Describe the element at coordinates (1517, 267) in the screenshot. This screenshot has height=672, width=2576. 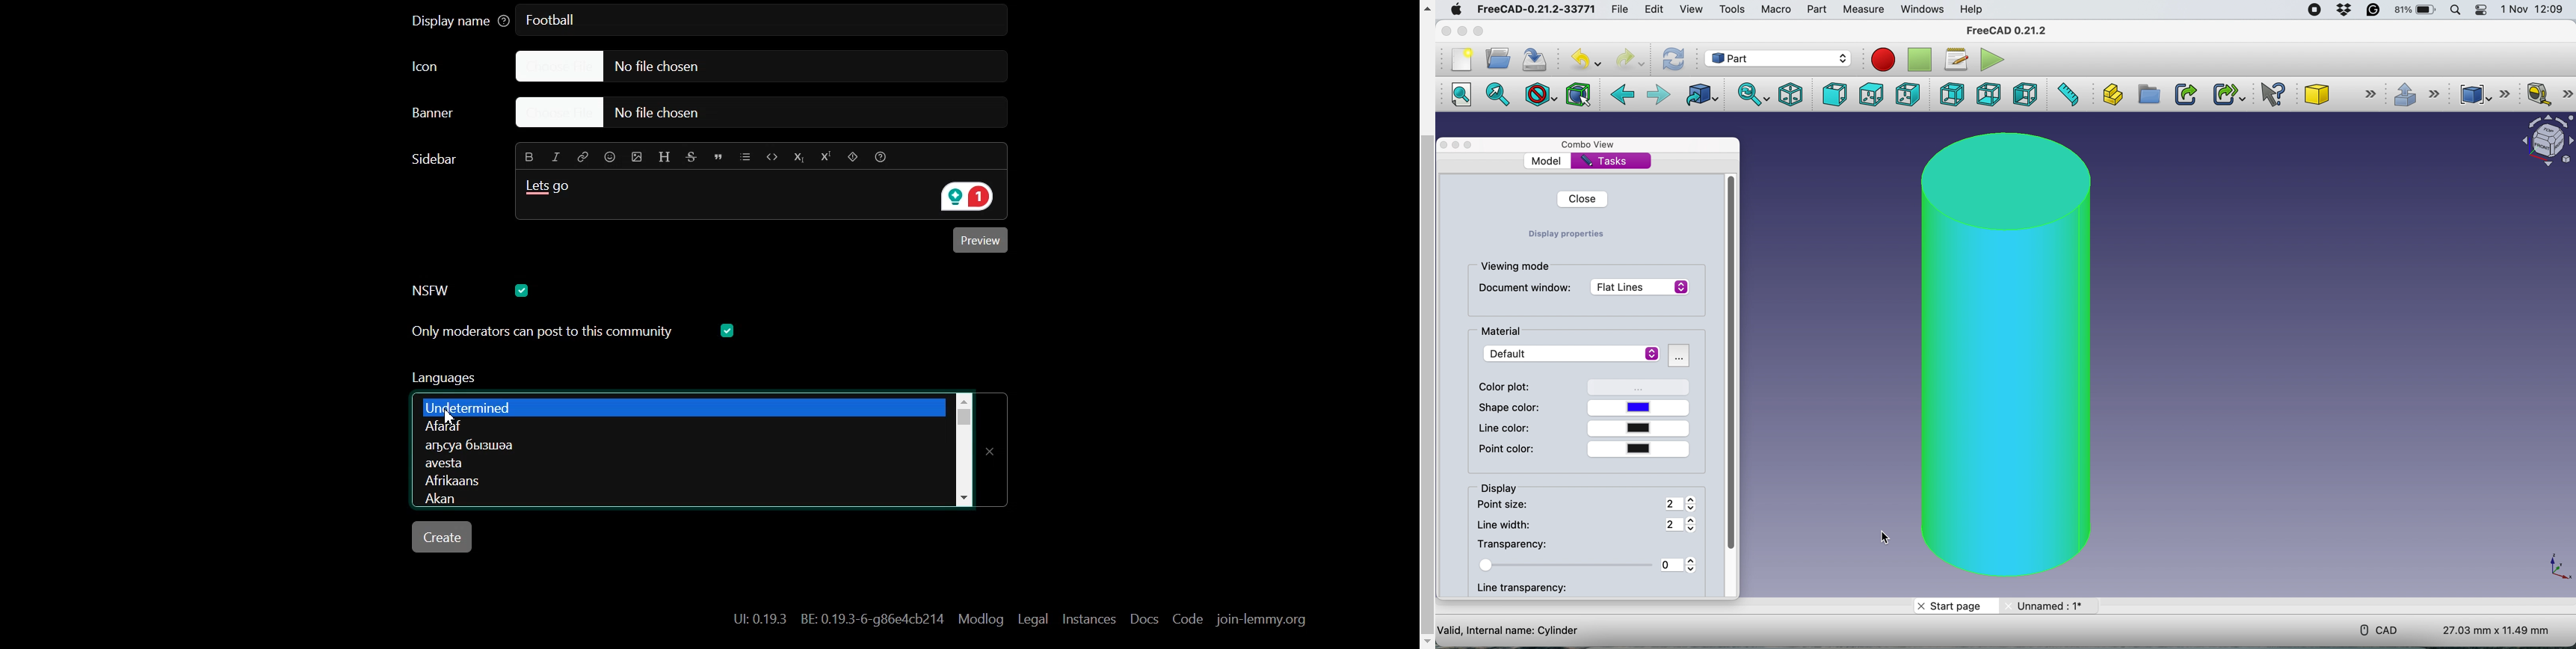
I see `viewing mode` at that location.